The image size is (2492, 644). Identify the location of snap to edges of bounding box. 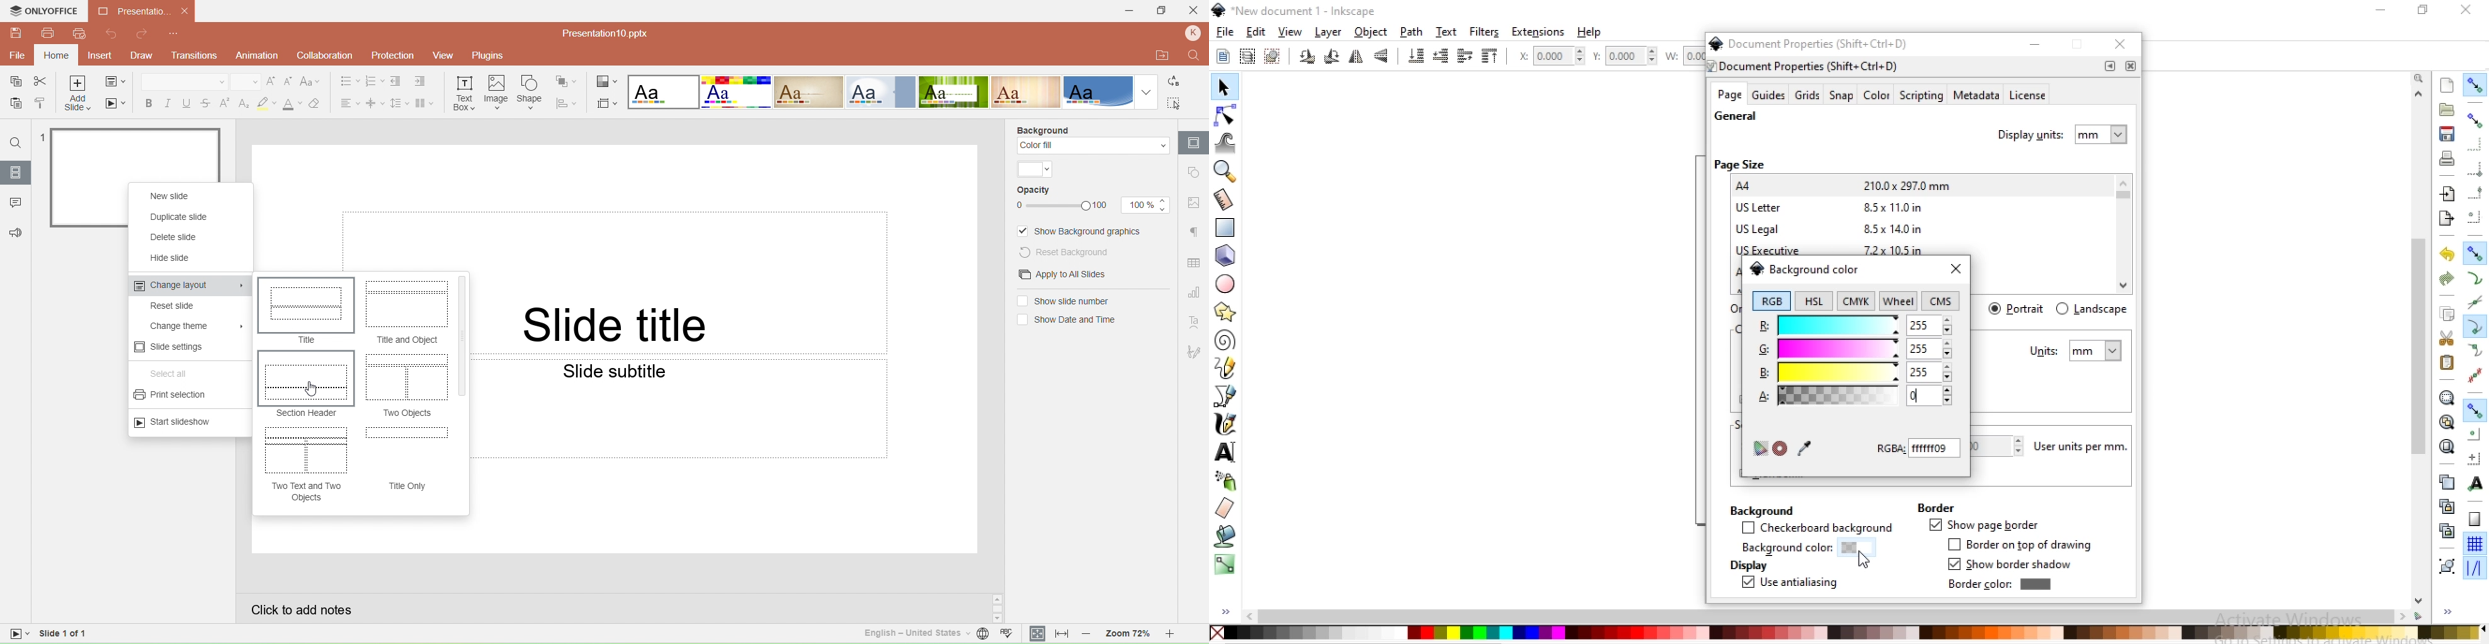
(2476, 144).